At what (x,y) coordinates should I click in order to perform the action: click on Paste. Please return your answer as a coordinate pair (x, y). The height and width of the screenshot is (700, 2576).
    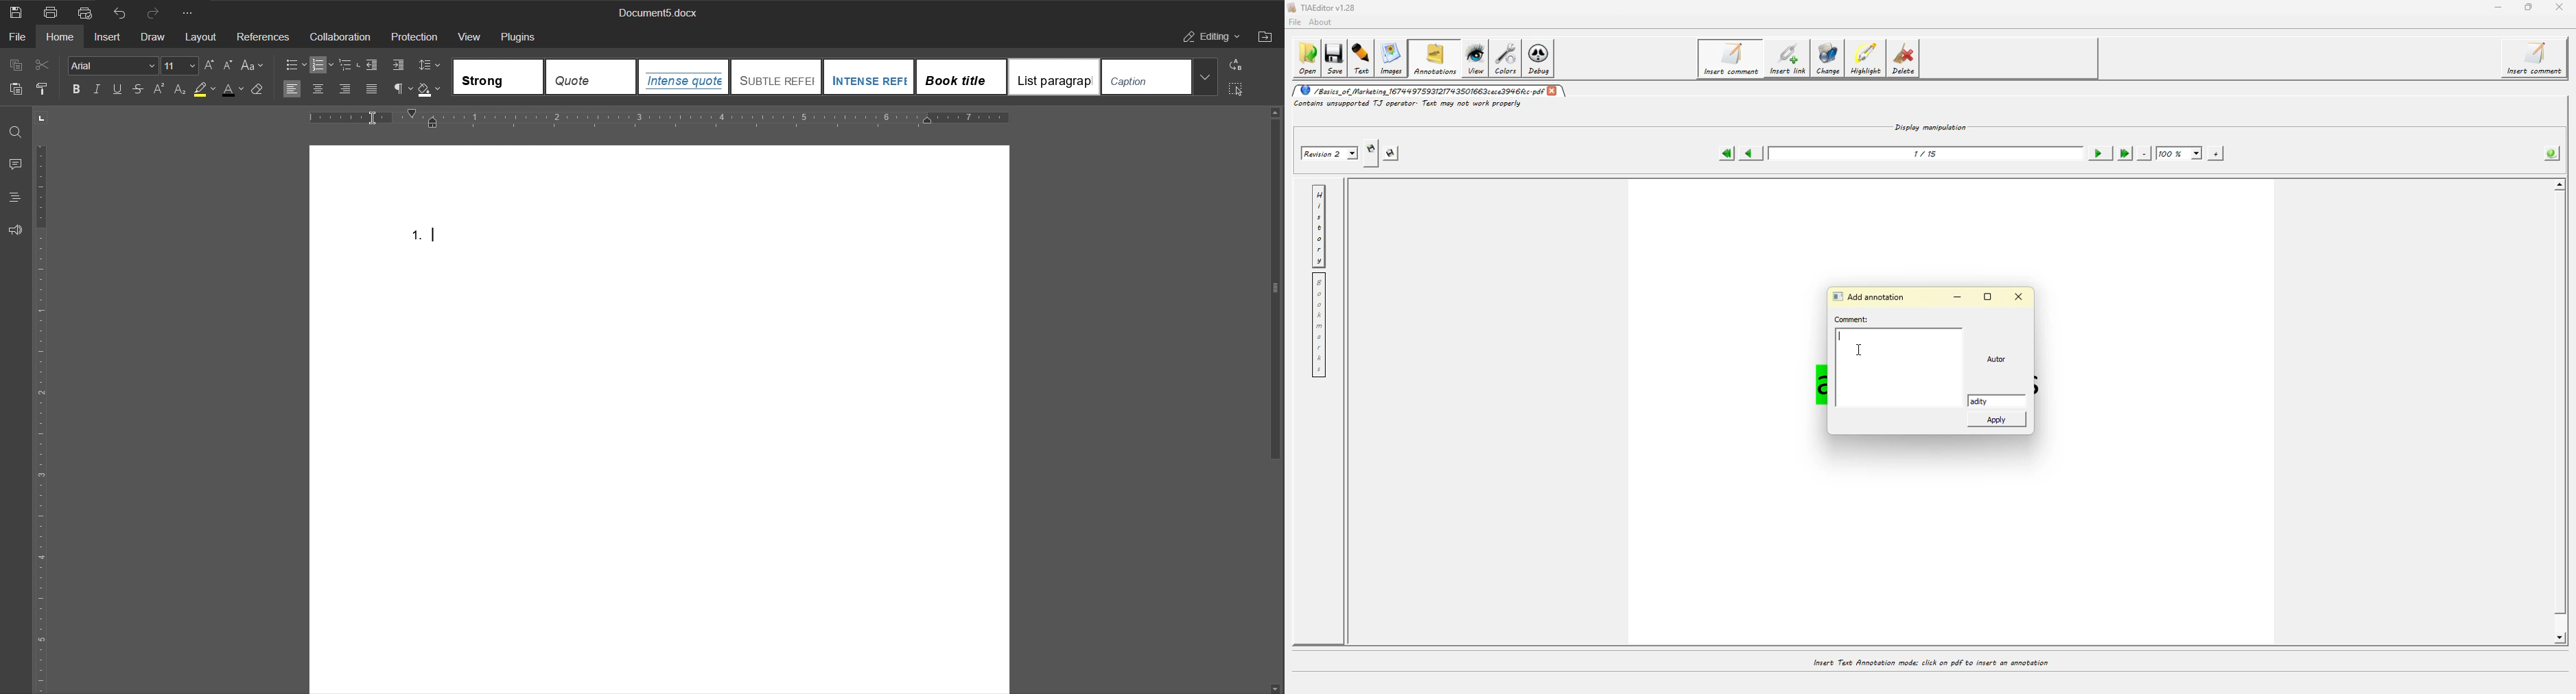
    Looking at the image, I should click on (14, 91).